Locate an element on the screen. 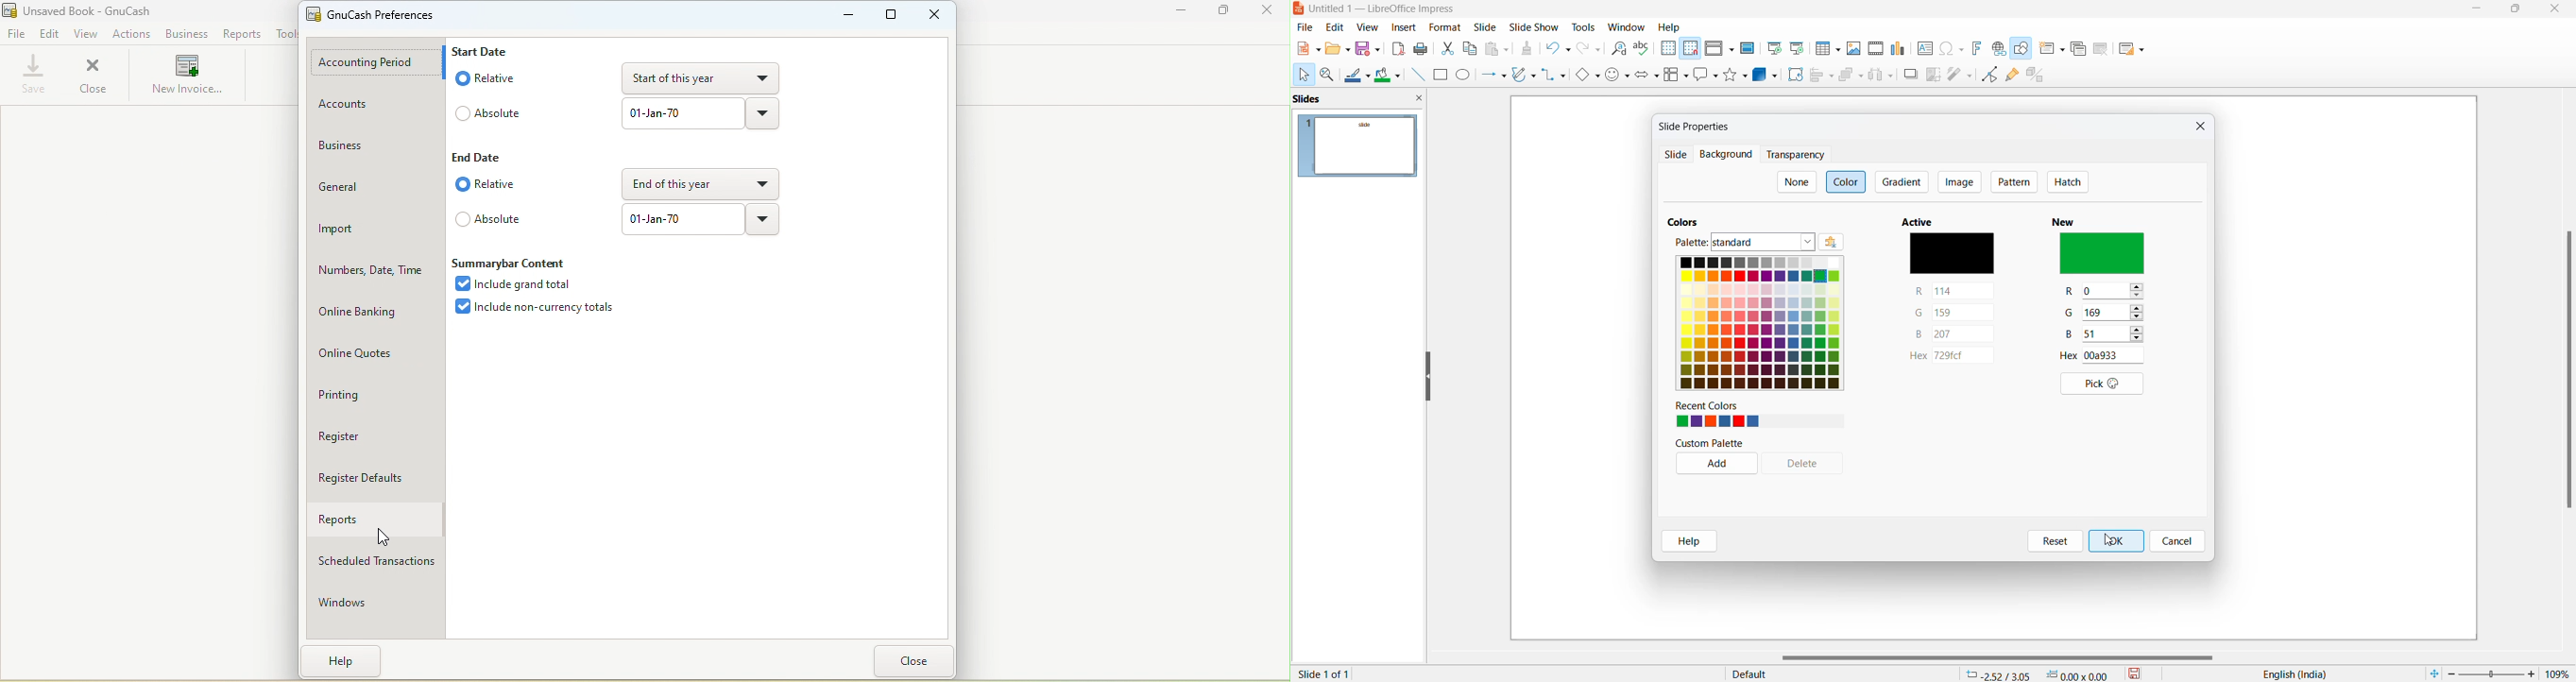 The image size is (2576, 700). Relative is located at coordinates (490, 77).